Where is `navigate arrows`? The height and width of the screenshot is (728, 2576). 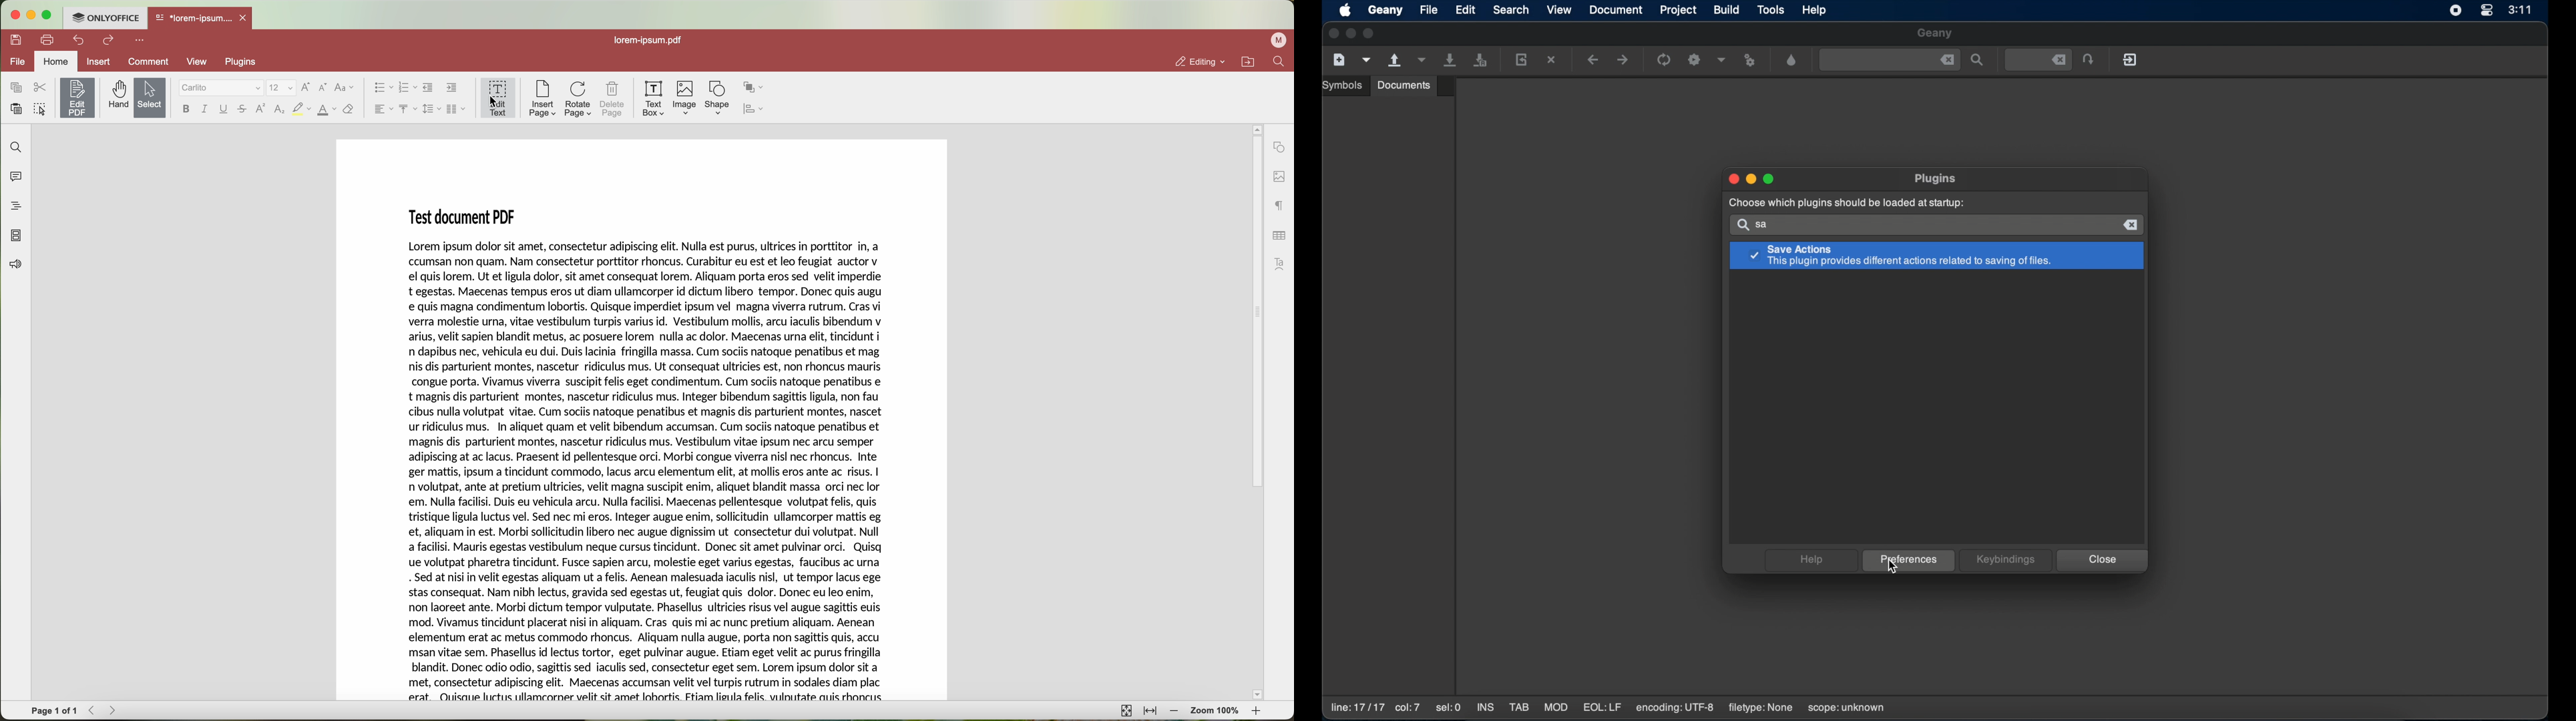 navigate arrows is located at coordinates (100, 711).